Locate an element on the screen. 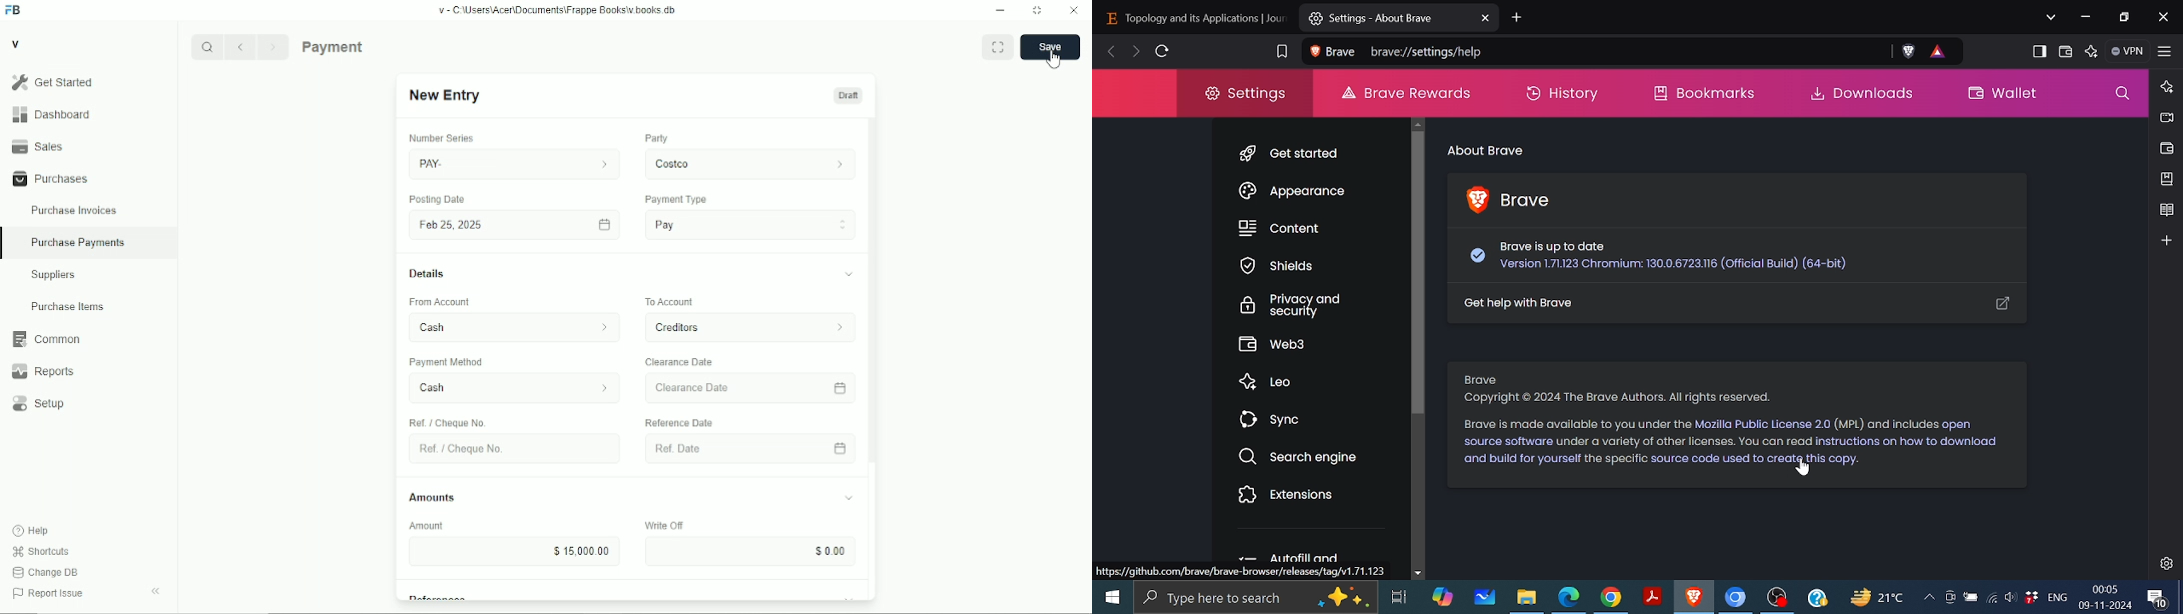 The image size is (2184, 616). Setup is located at coordinates (89, 403).